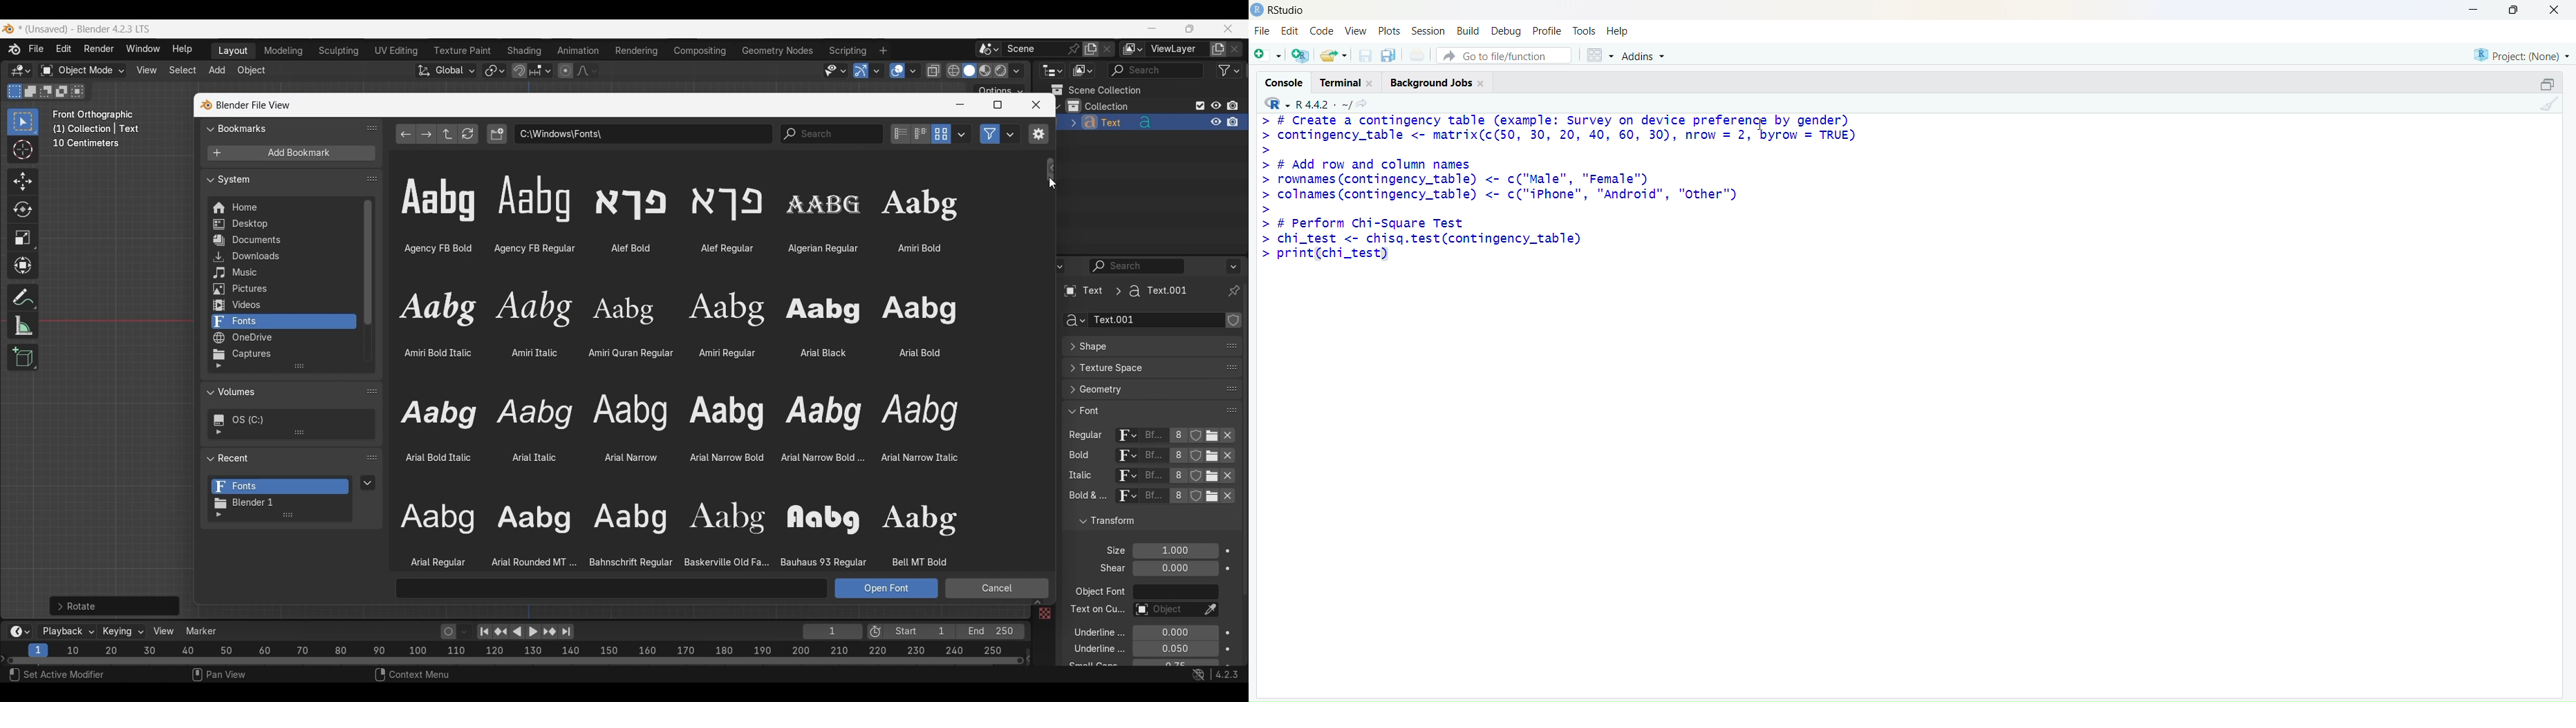  Describe the element at coordinates (1422, 240) in the screenshot. I see `> # Perform Chi-Square Test
> chi_test <- chisq.test(contingency_table)
> print(chi_test)` at that location.